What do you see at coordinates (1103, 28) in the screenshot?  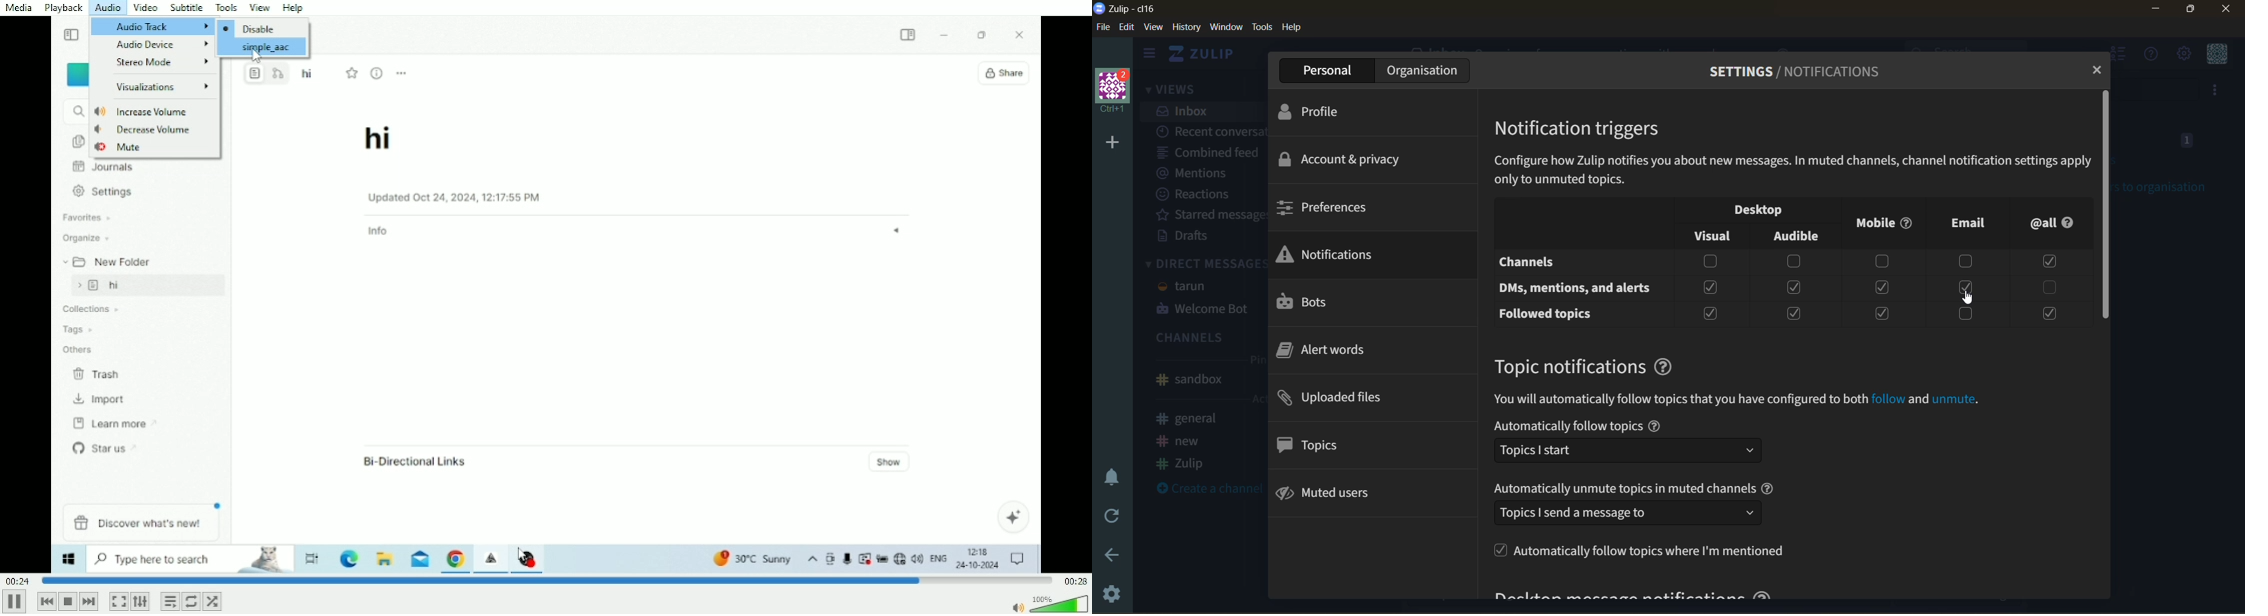 I see `file` at bounding box center [1103, 28].